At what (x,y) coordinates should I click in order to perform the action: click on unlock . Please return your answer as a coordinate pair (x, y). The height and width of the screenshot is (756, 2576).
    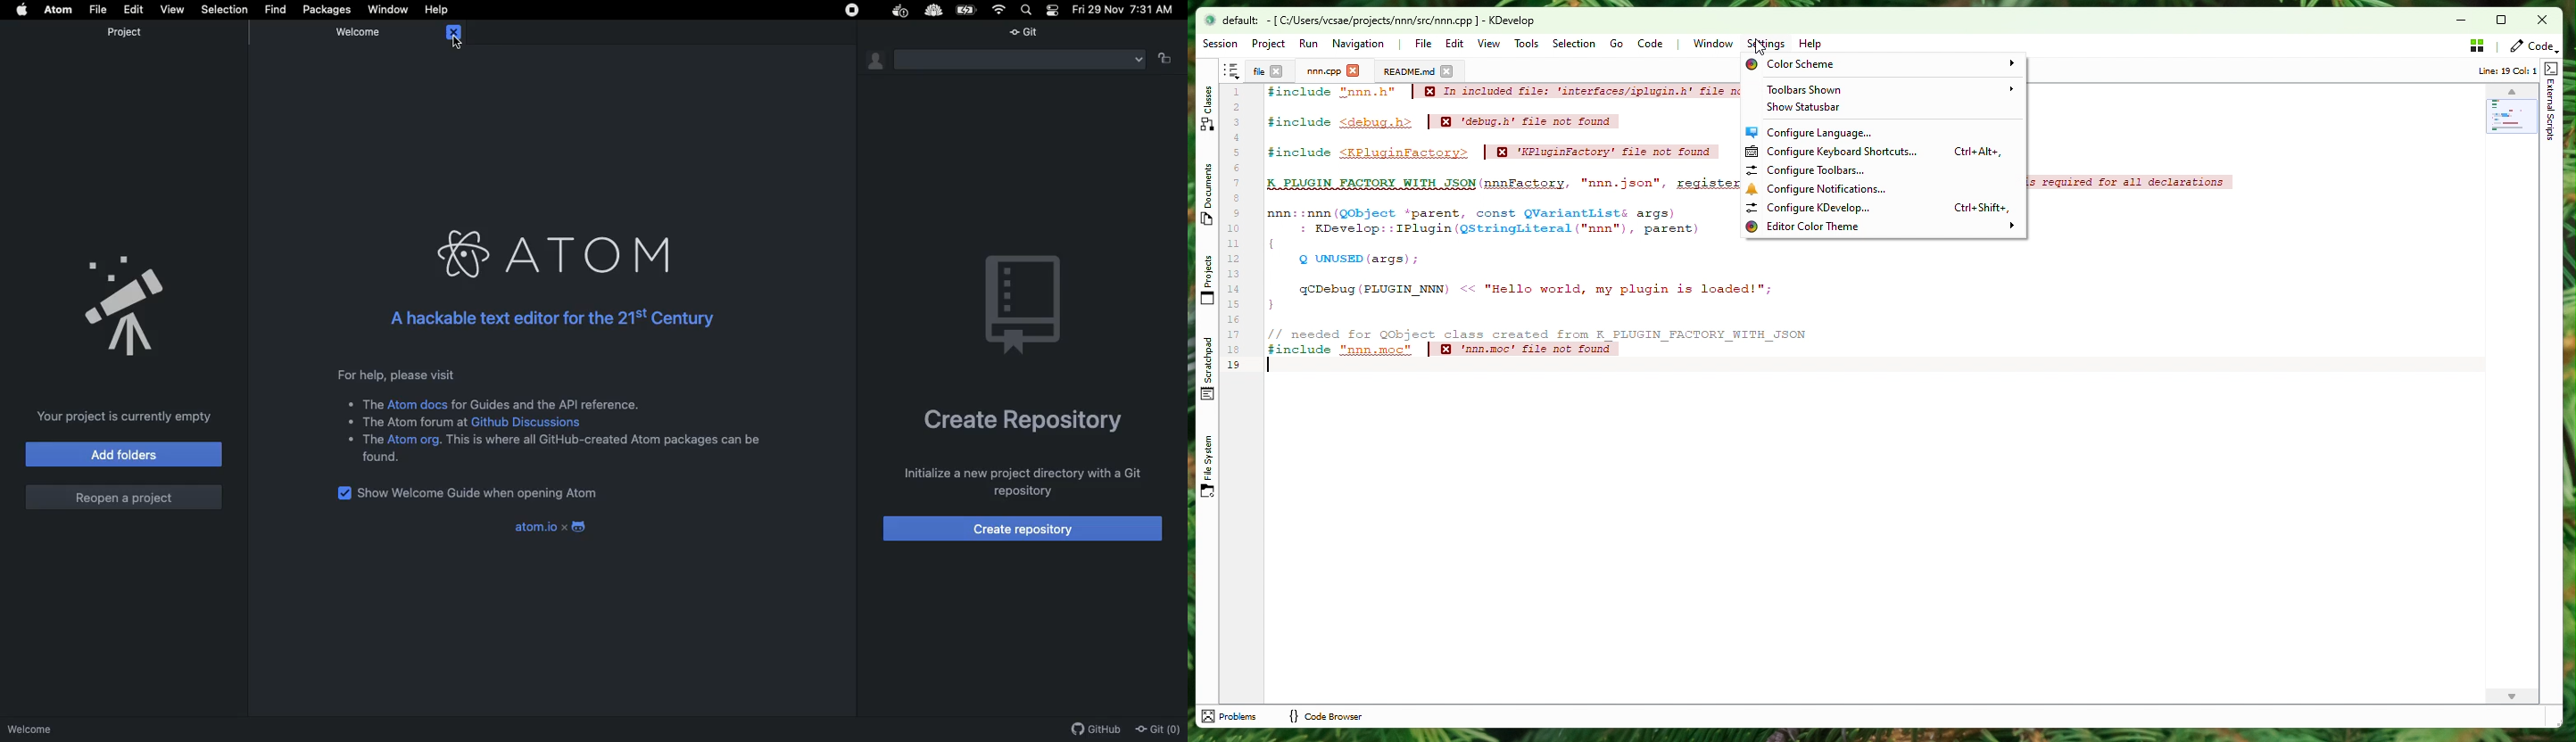
    Looking at the image, I should click on (1165, 63).